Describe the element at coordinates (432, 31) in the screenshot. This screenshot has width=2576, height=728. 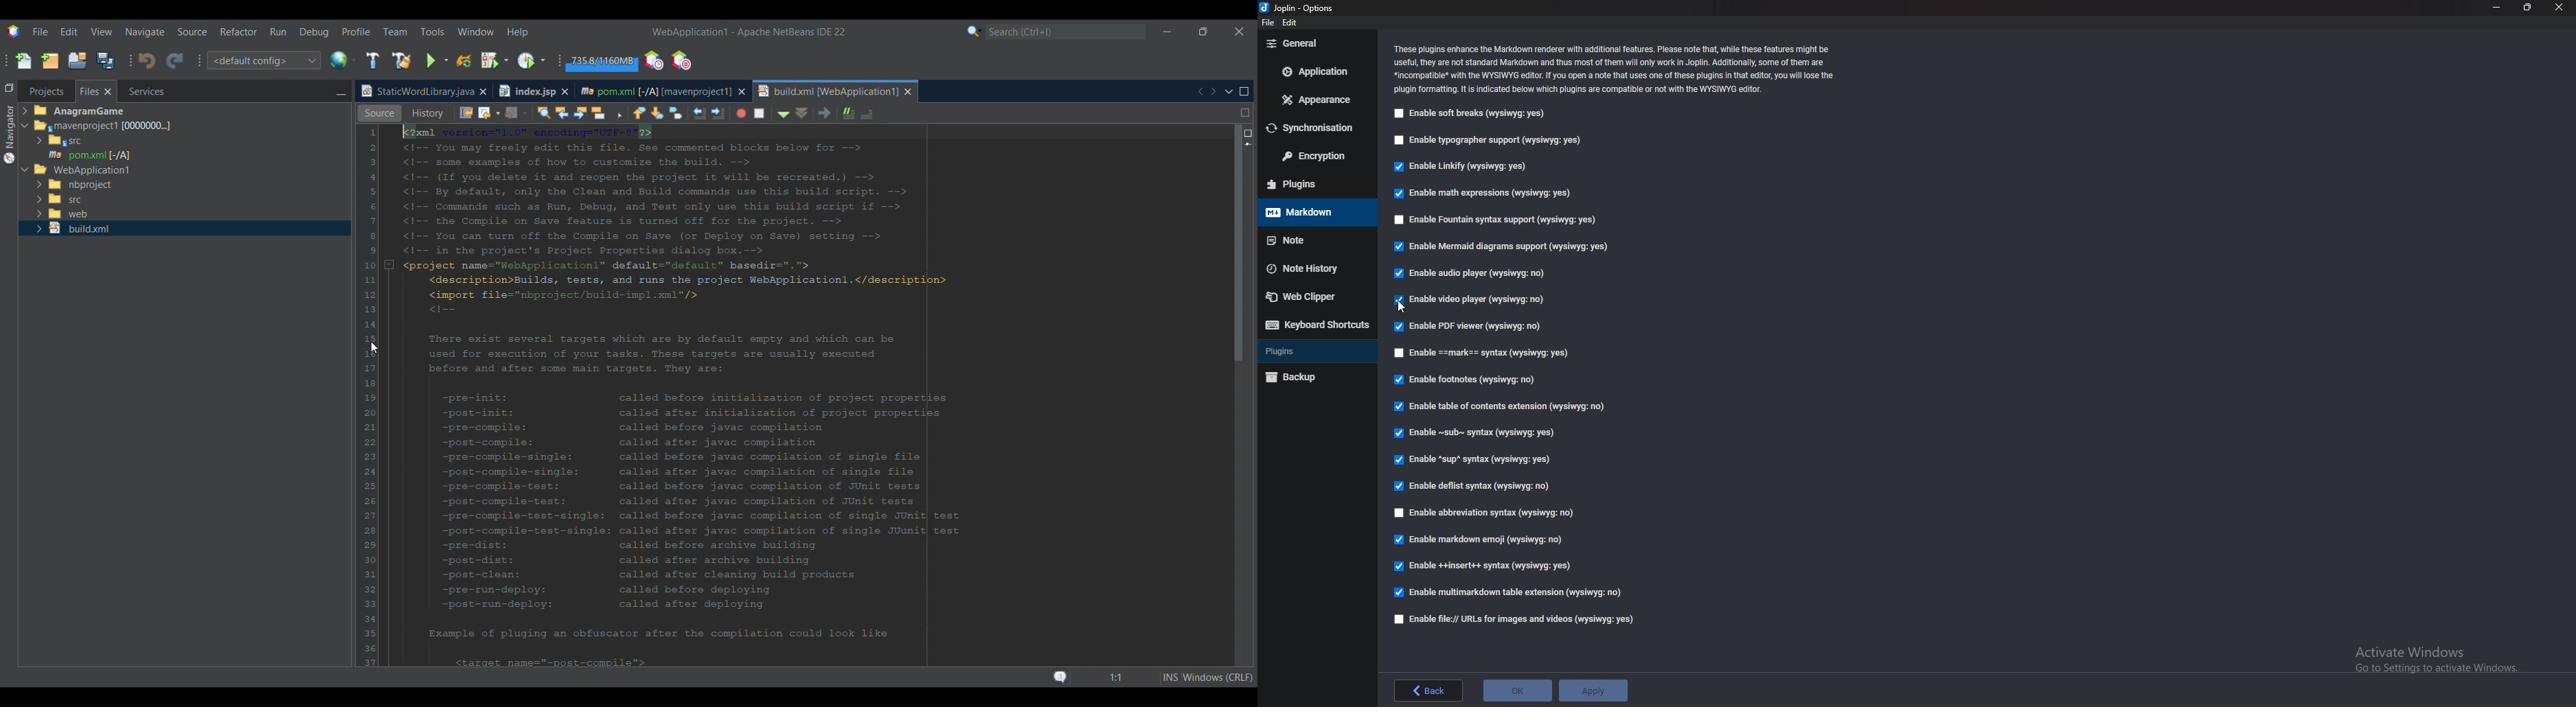
I see `Tools menu` at that location.